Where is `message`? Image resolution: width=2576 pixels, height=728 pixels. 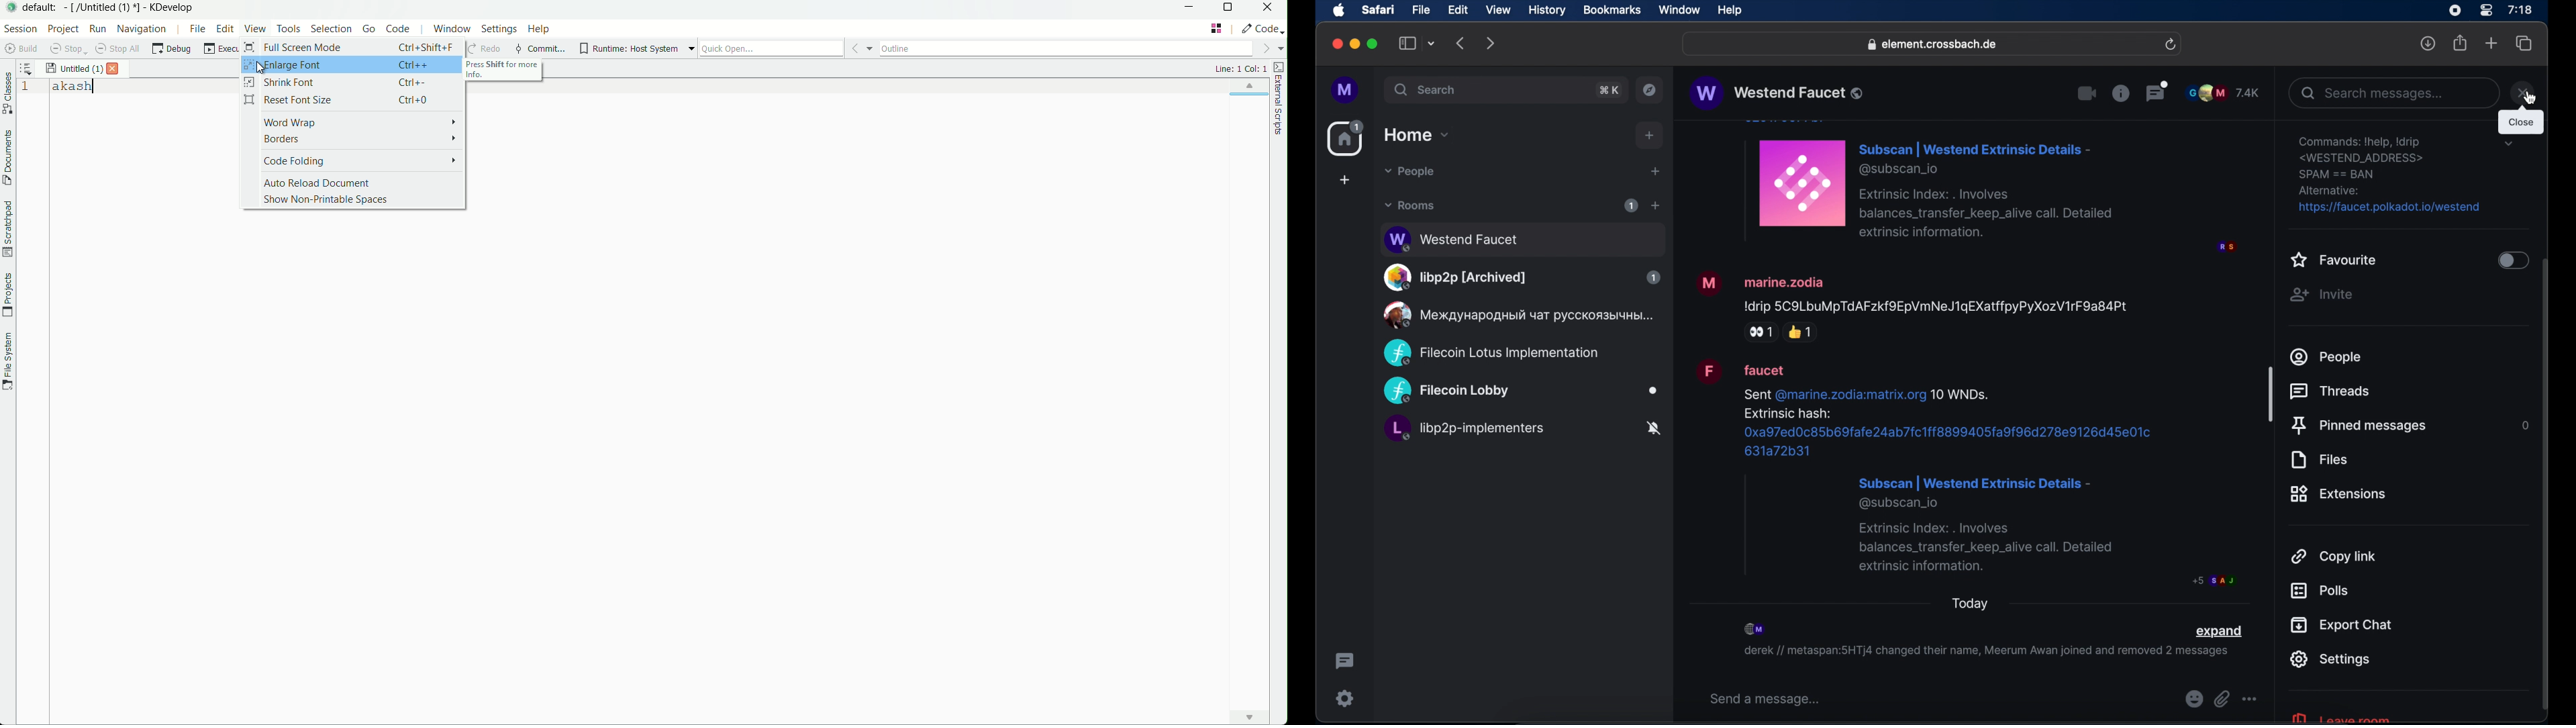
message is located at coordinates (1965, 473).